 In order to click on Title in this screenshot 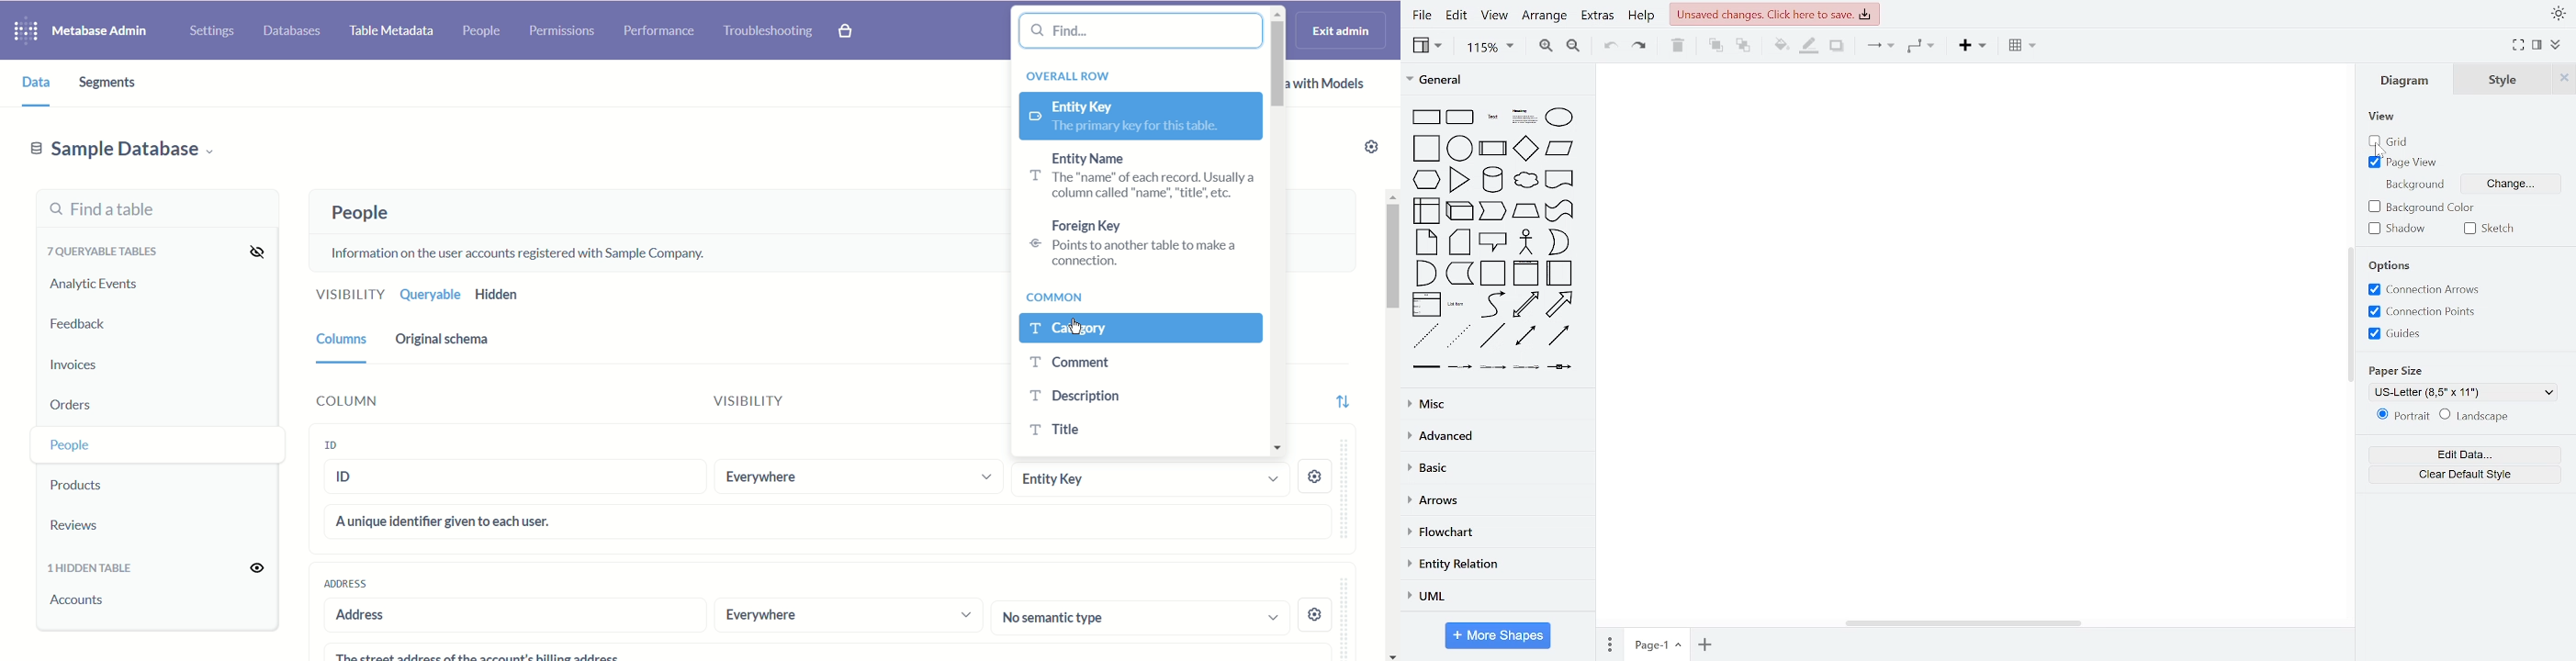, I will do `click(1131, 428)`.